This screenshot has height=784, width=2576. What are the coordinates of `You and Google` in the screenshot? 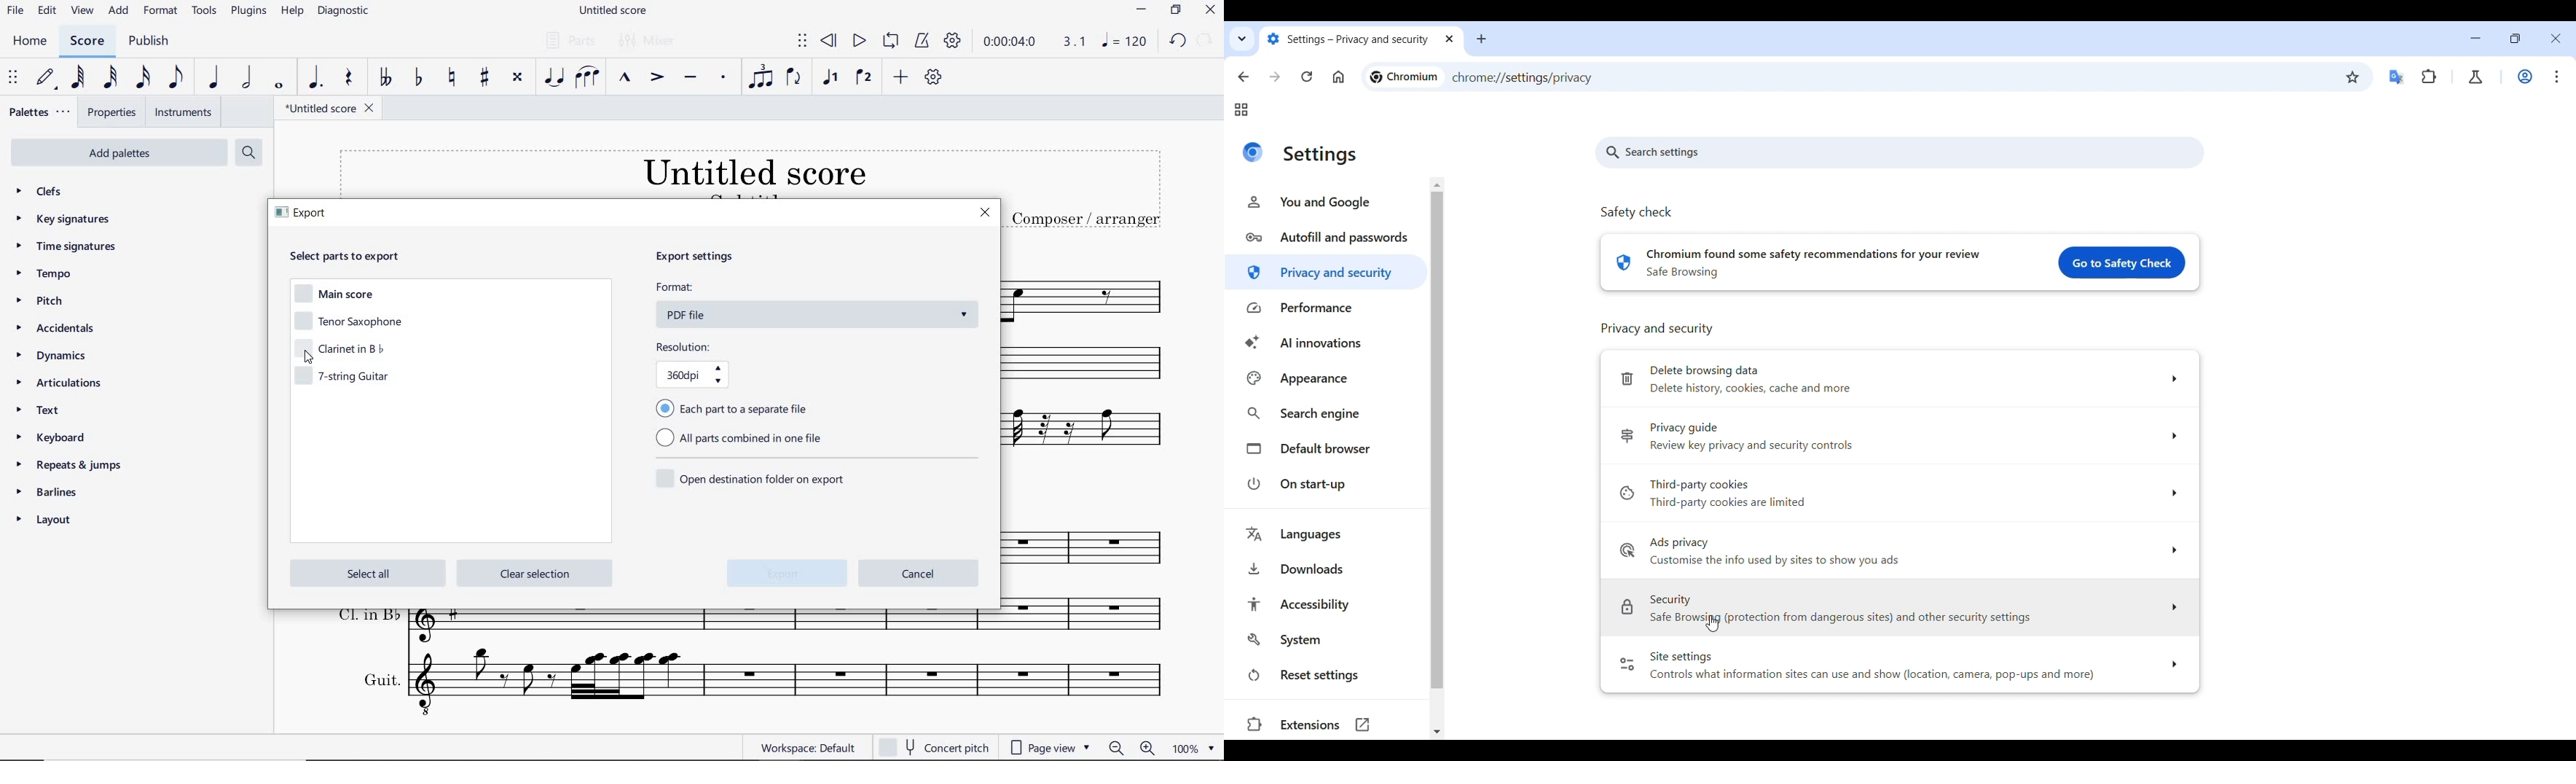 It's located at (1327, 202).